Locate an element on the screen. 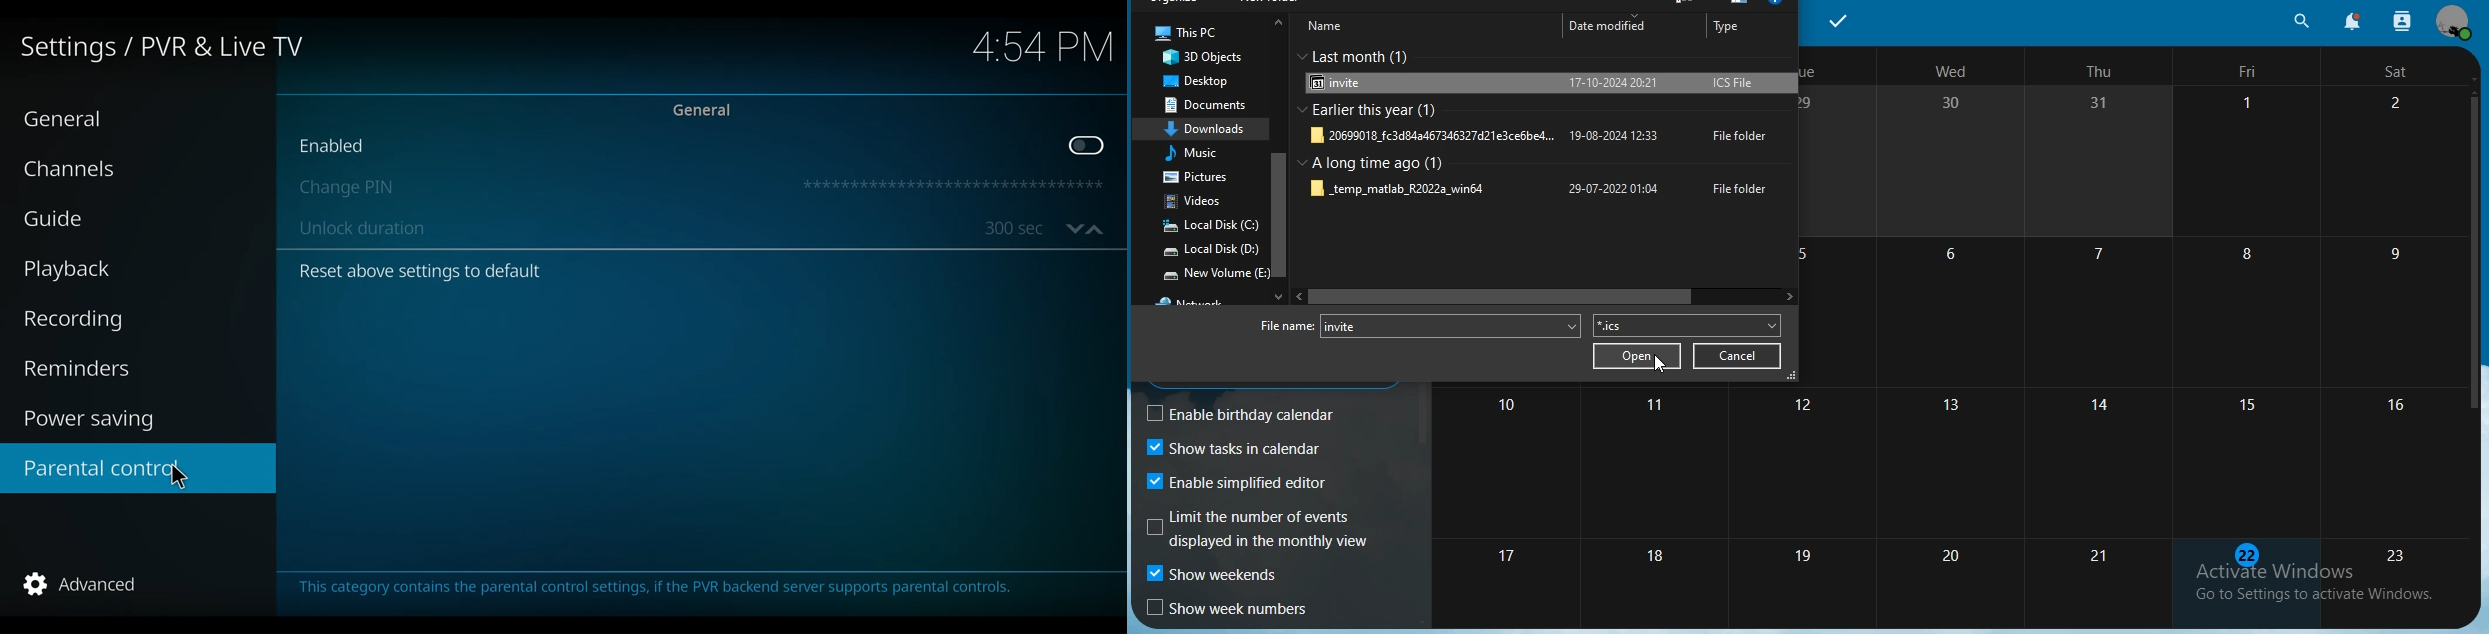 Image resolution: width=2492 pixels, height=644 pixels. enable simplified editor is located at coordinates (1245, 481).